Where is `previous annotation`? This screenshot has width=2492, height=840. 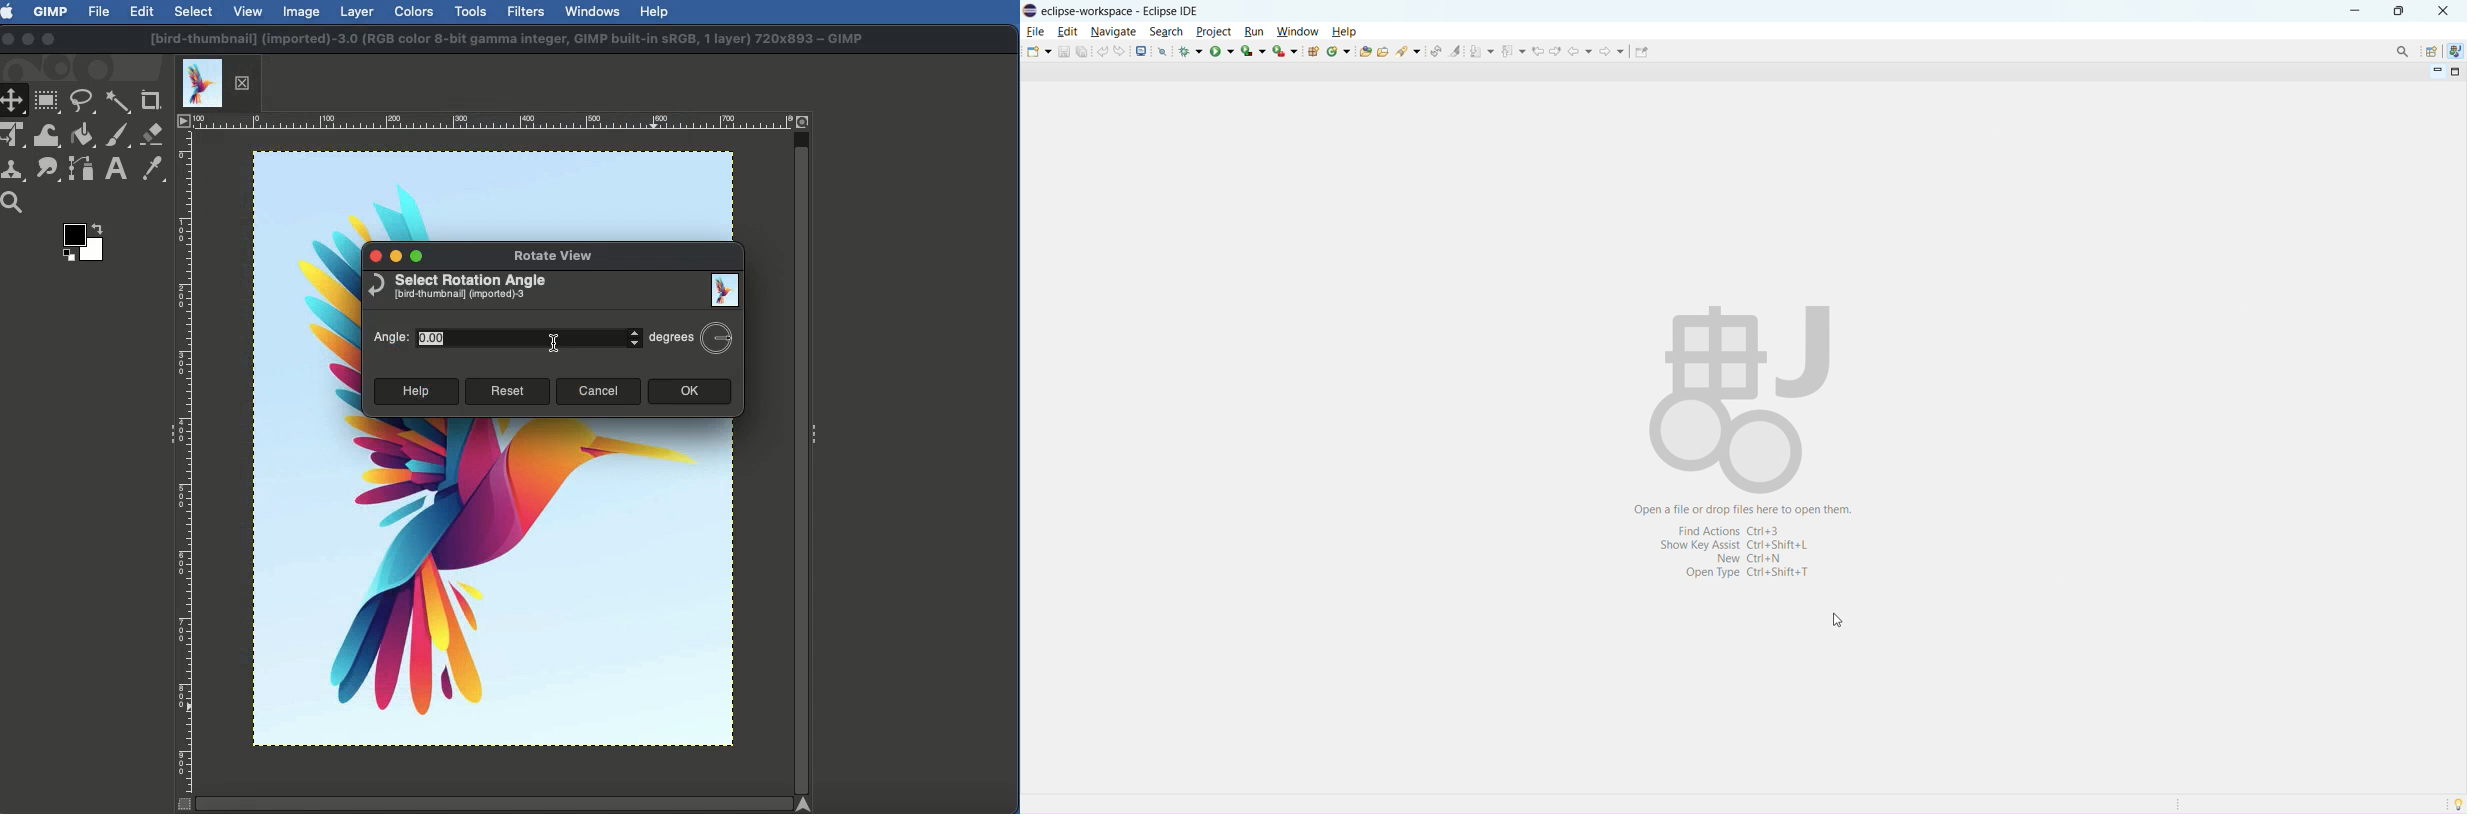 previous annotation is located at coordinates (1514, 50).